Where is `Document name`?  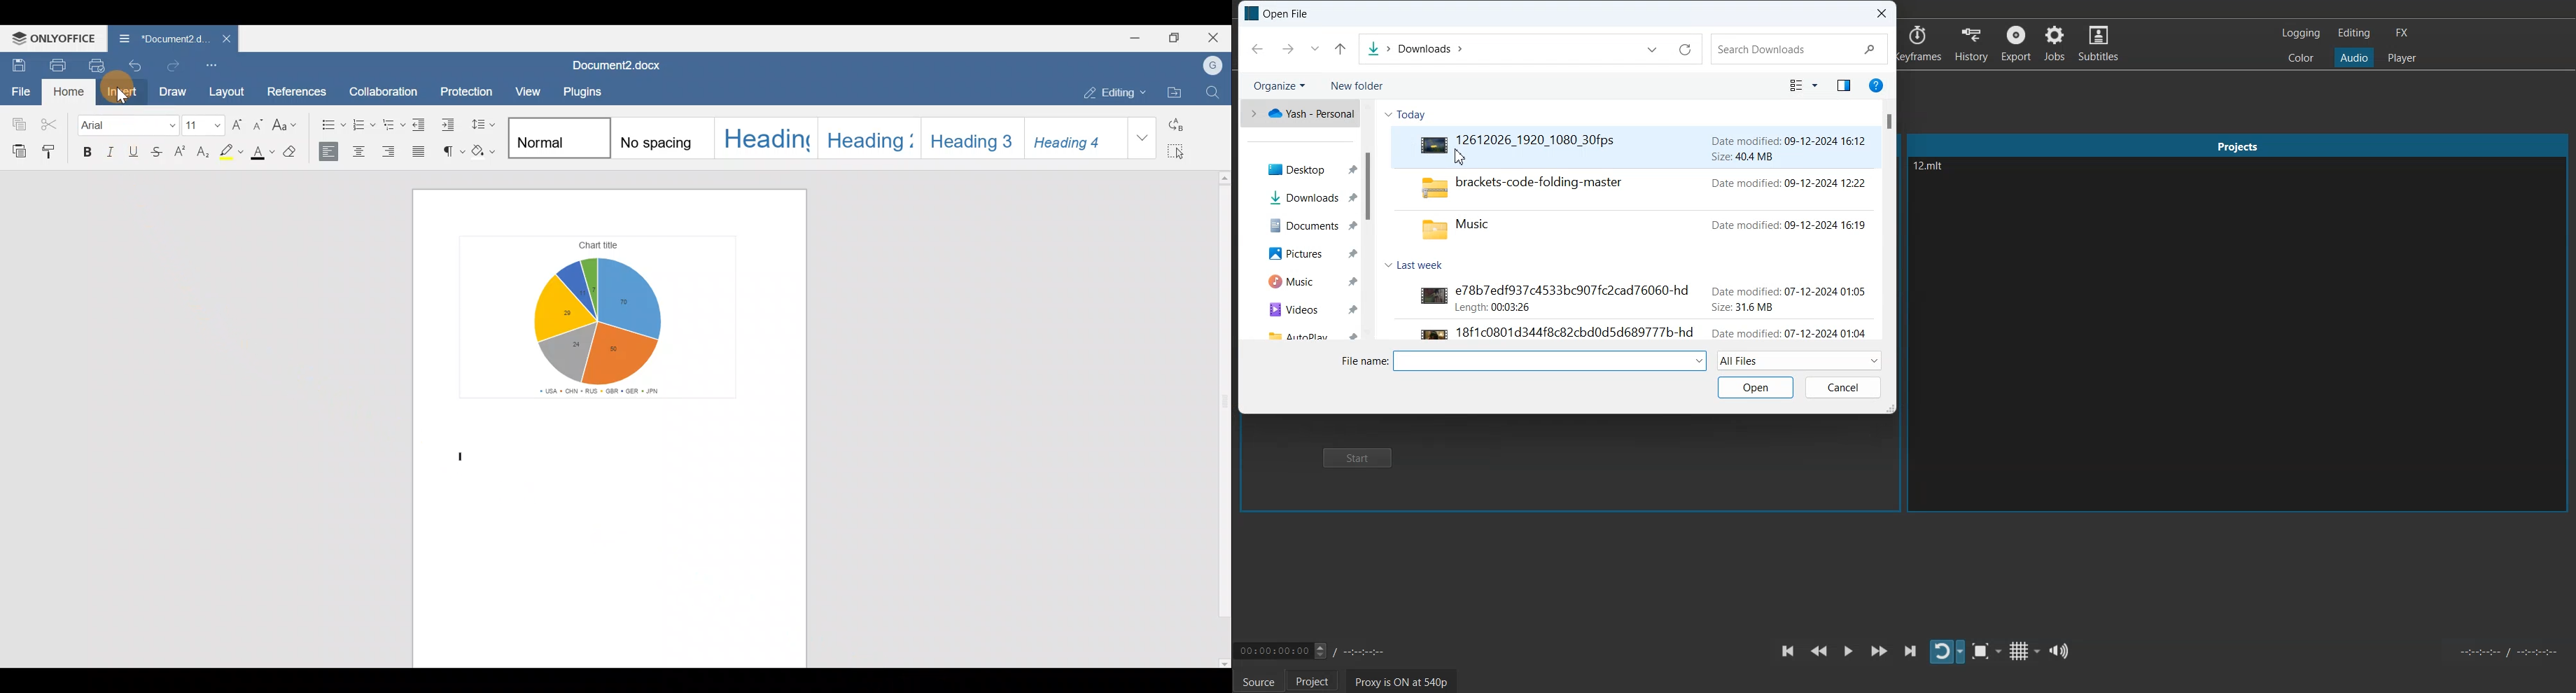
Document name is located at coordinates (155, 38).